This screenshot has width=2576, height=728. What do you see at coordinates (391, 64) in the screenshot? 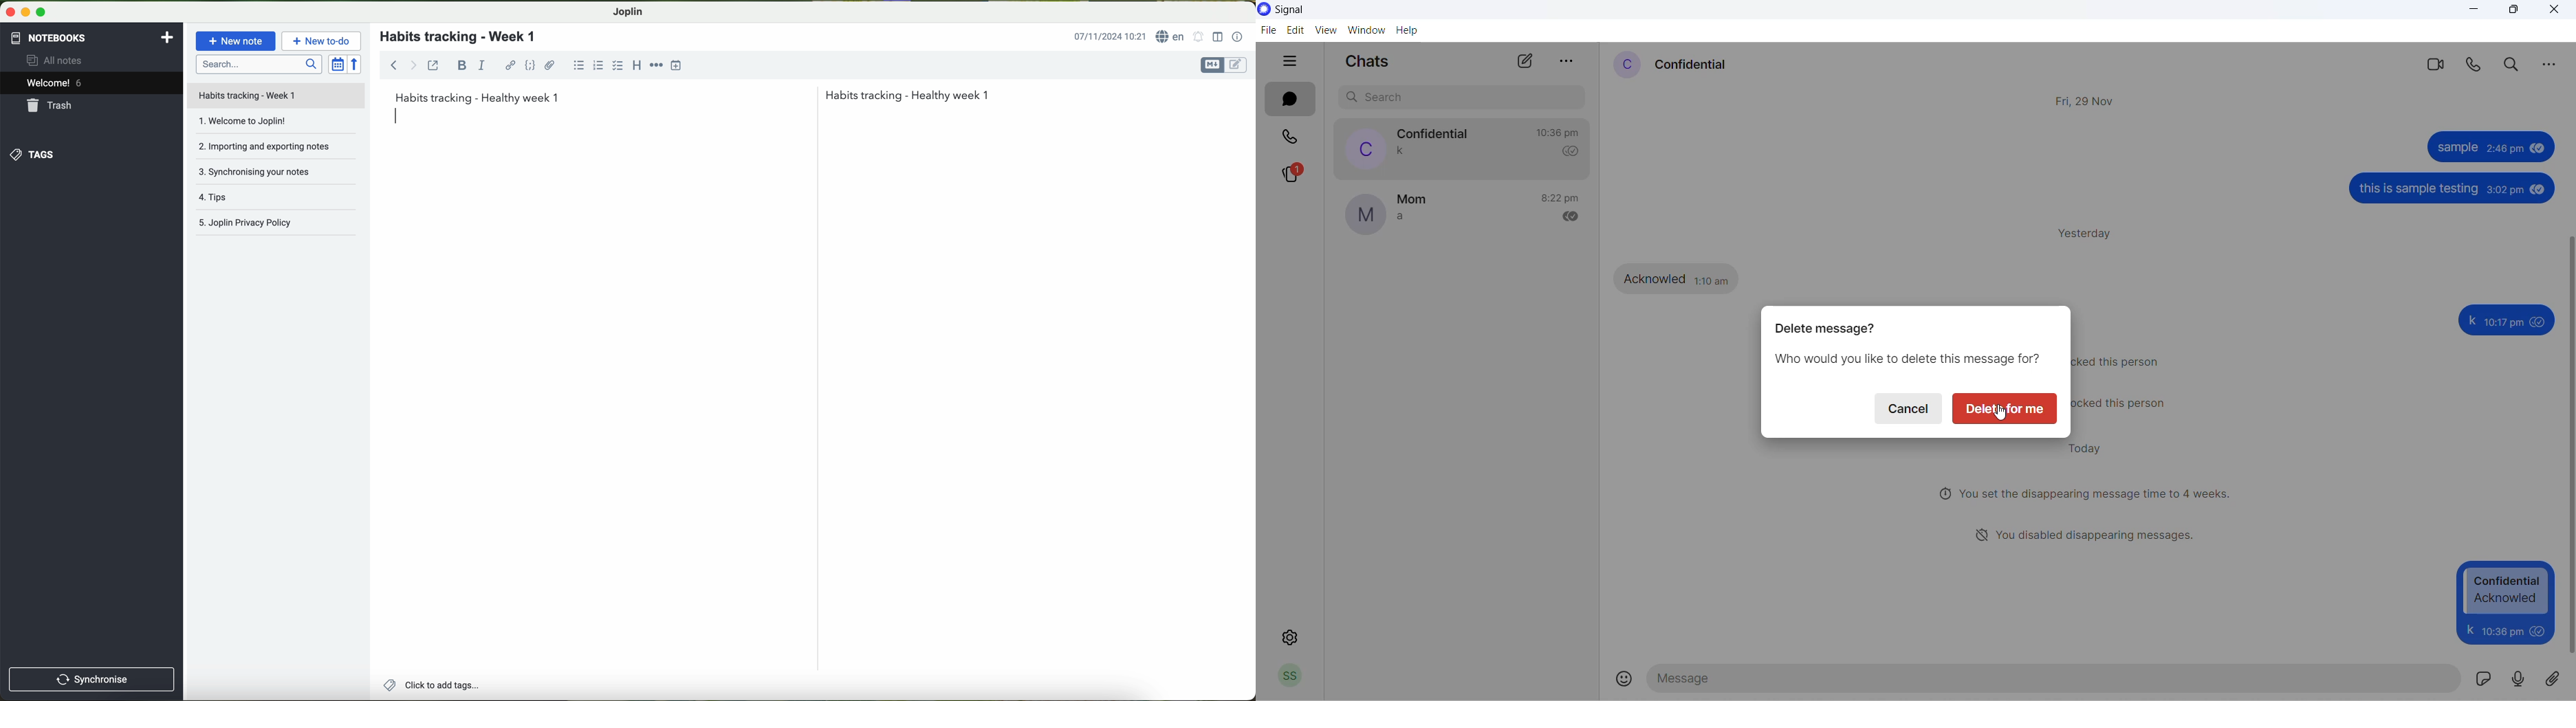
I see `back` at bounding box center [391, 64].